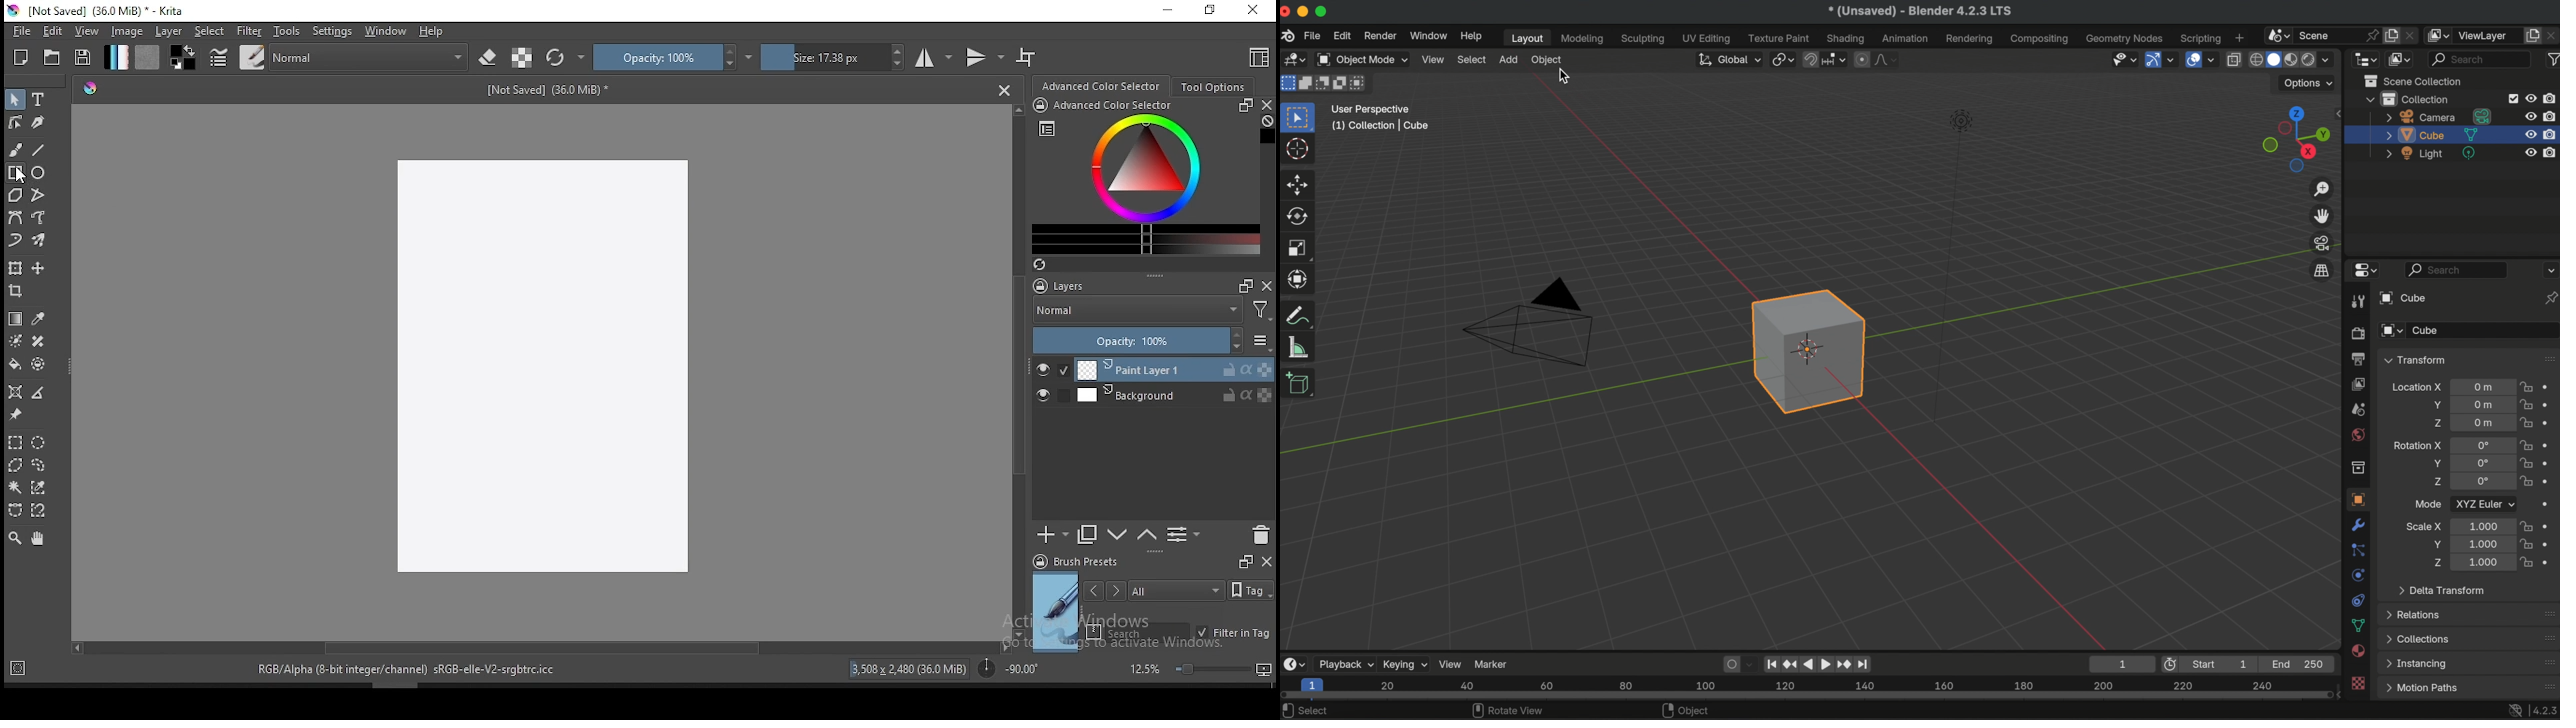  Describe the element at coordinates (2421, 688) in the screenshot. I see `` at that location.